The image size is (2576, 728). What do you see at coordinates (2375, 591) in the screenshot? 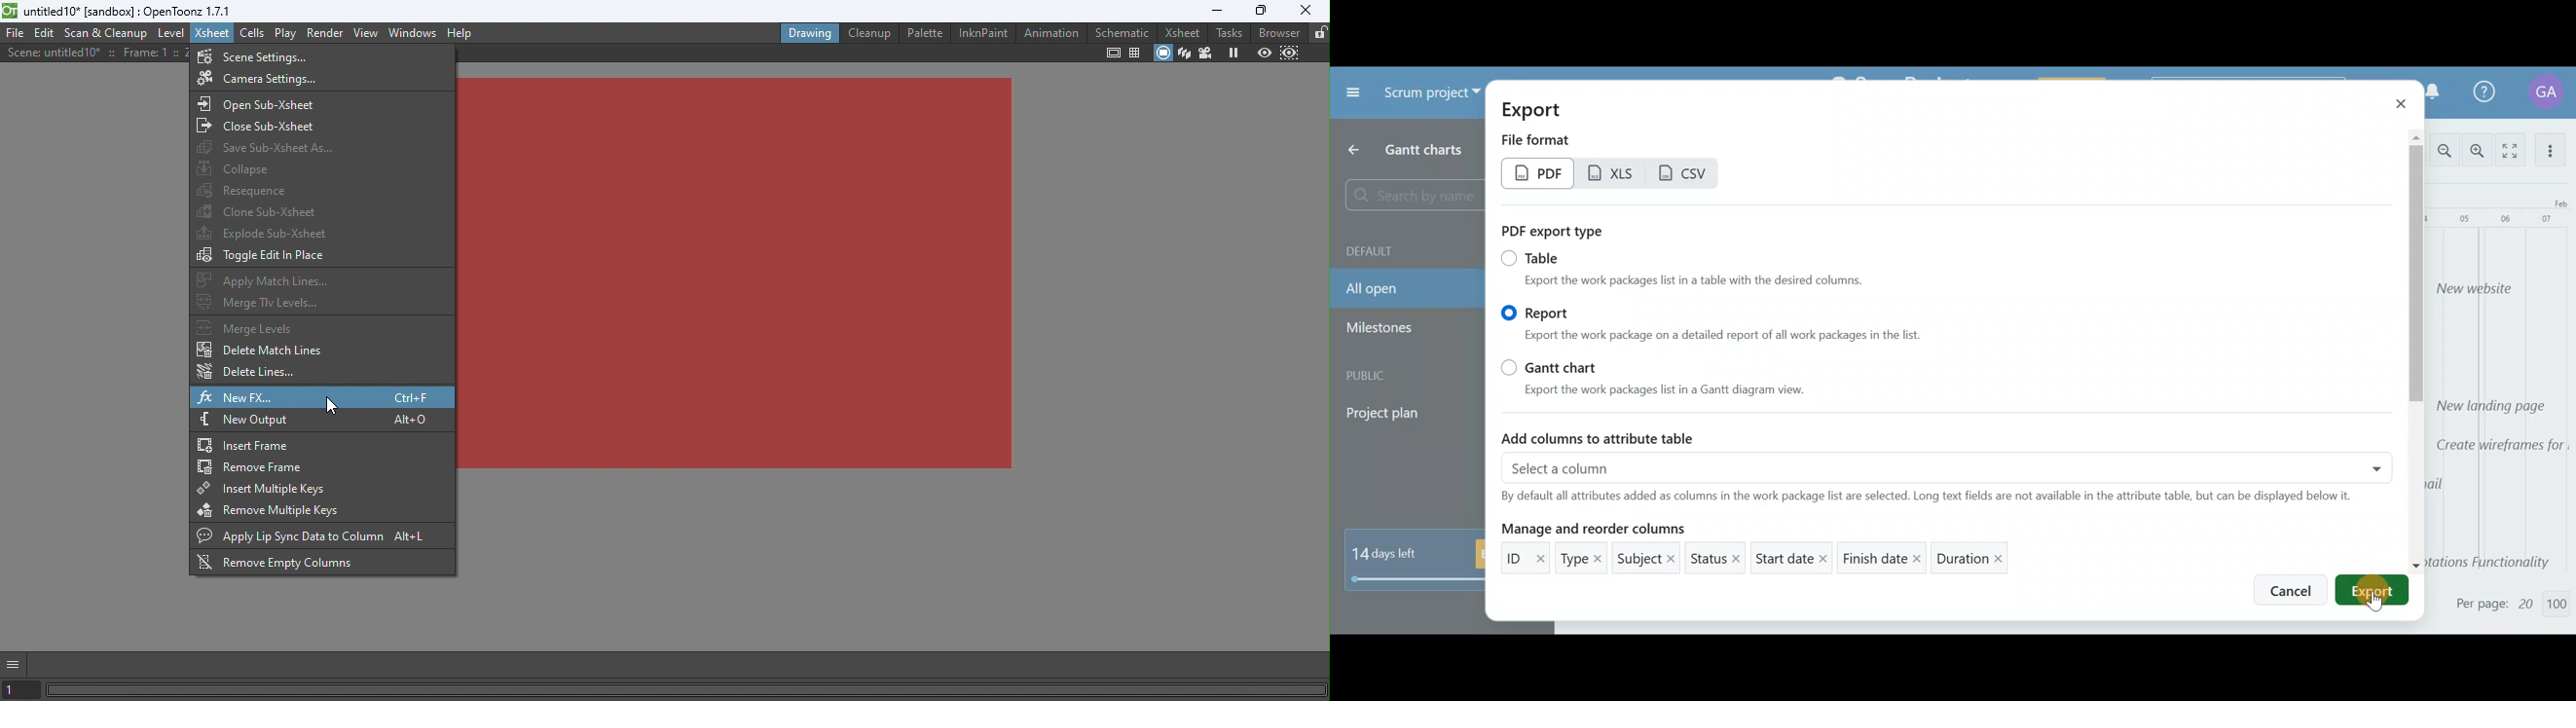
I see `Export` at bounding box center [2375, 591].